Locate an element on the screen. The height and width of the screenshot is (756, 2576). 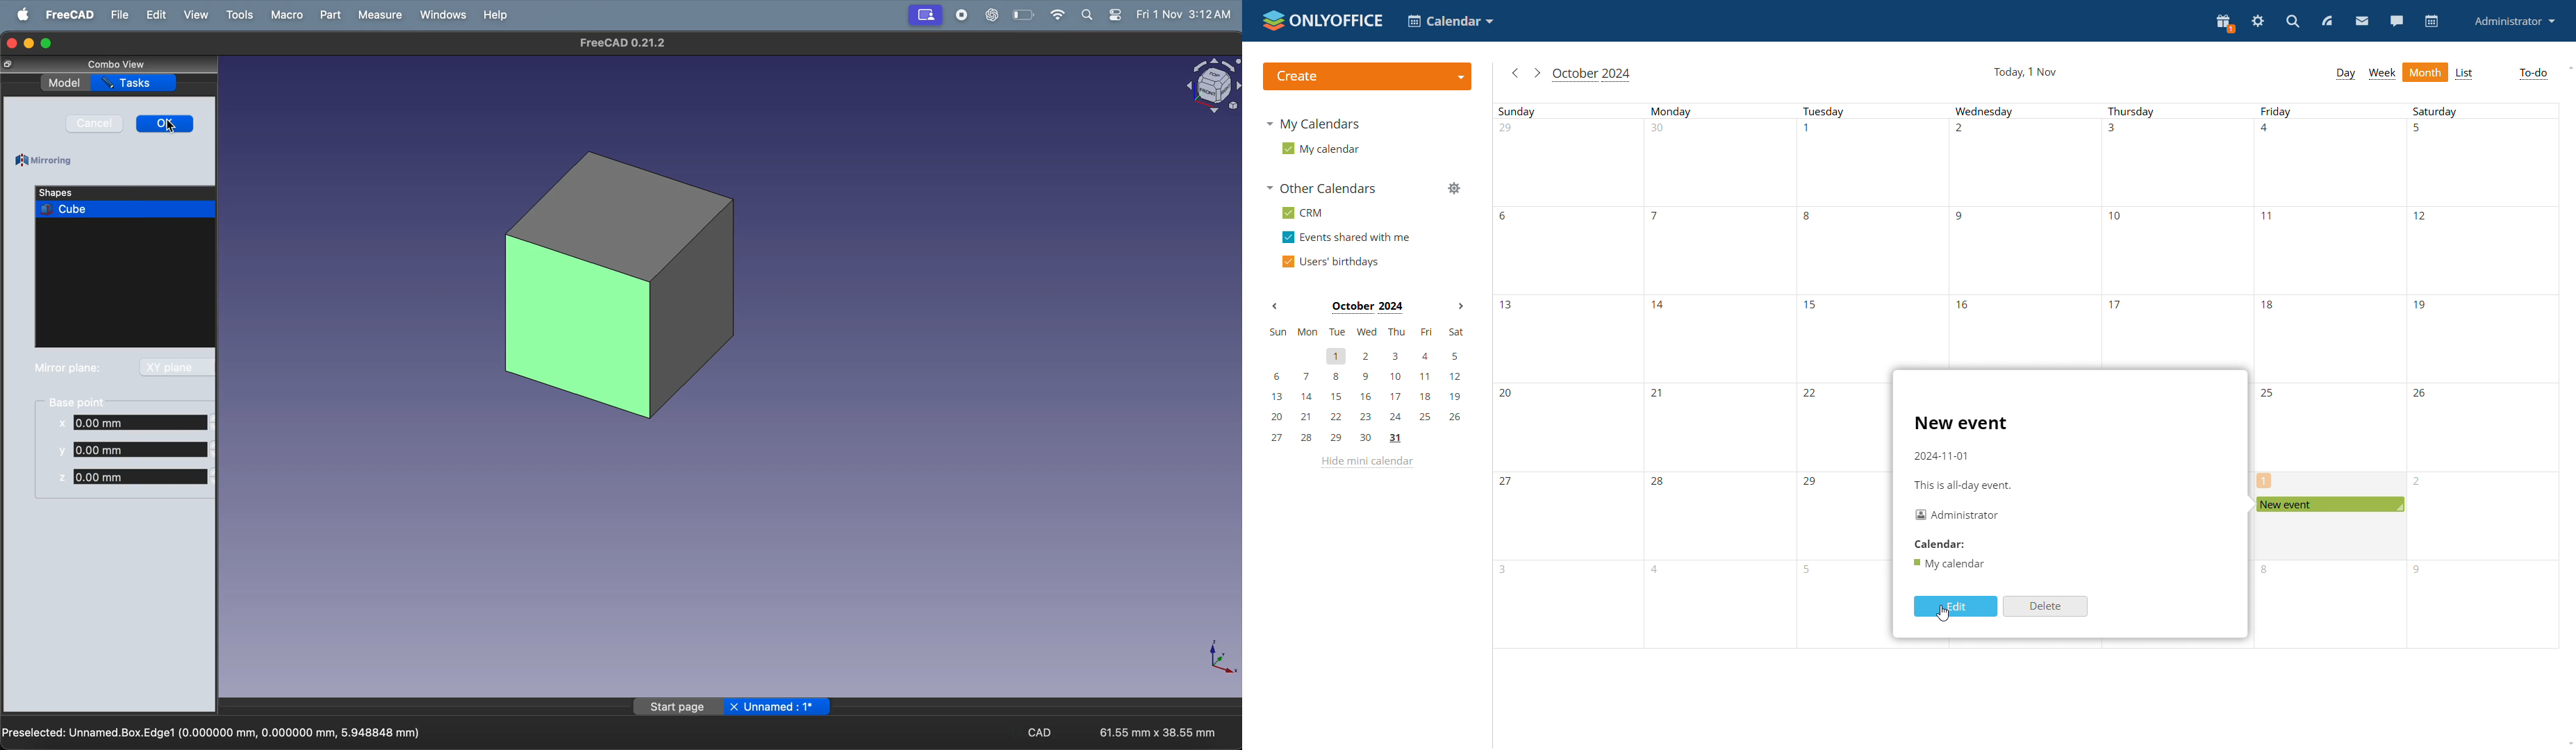
tools is located at coordinates (239, 14).